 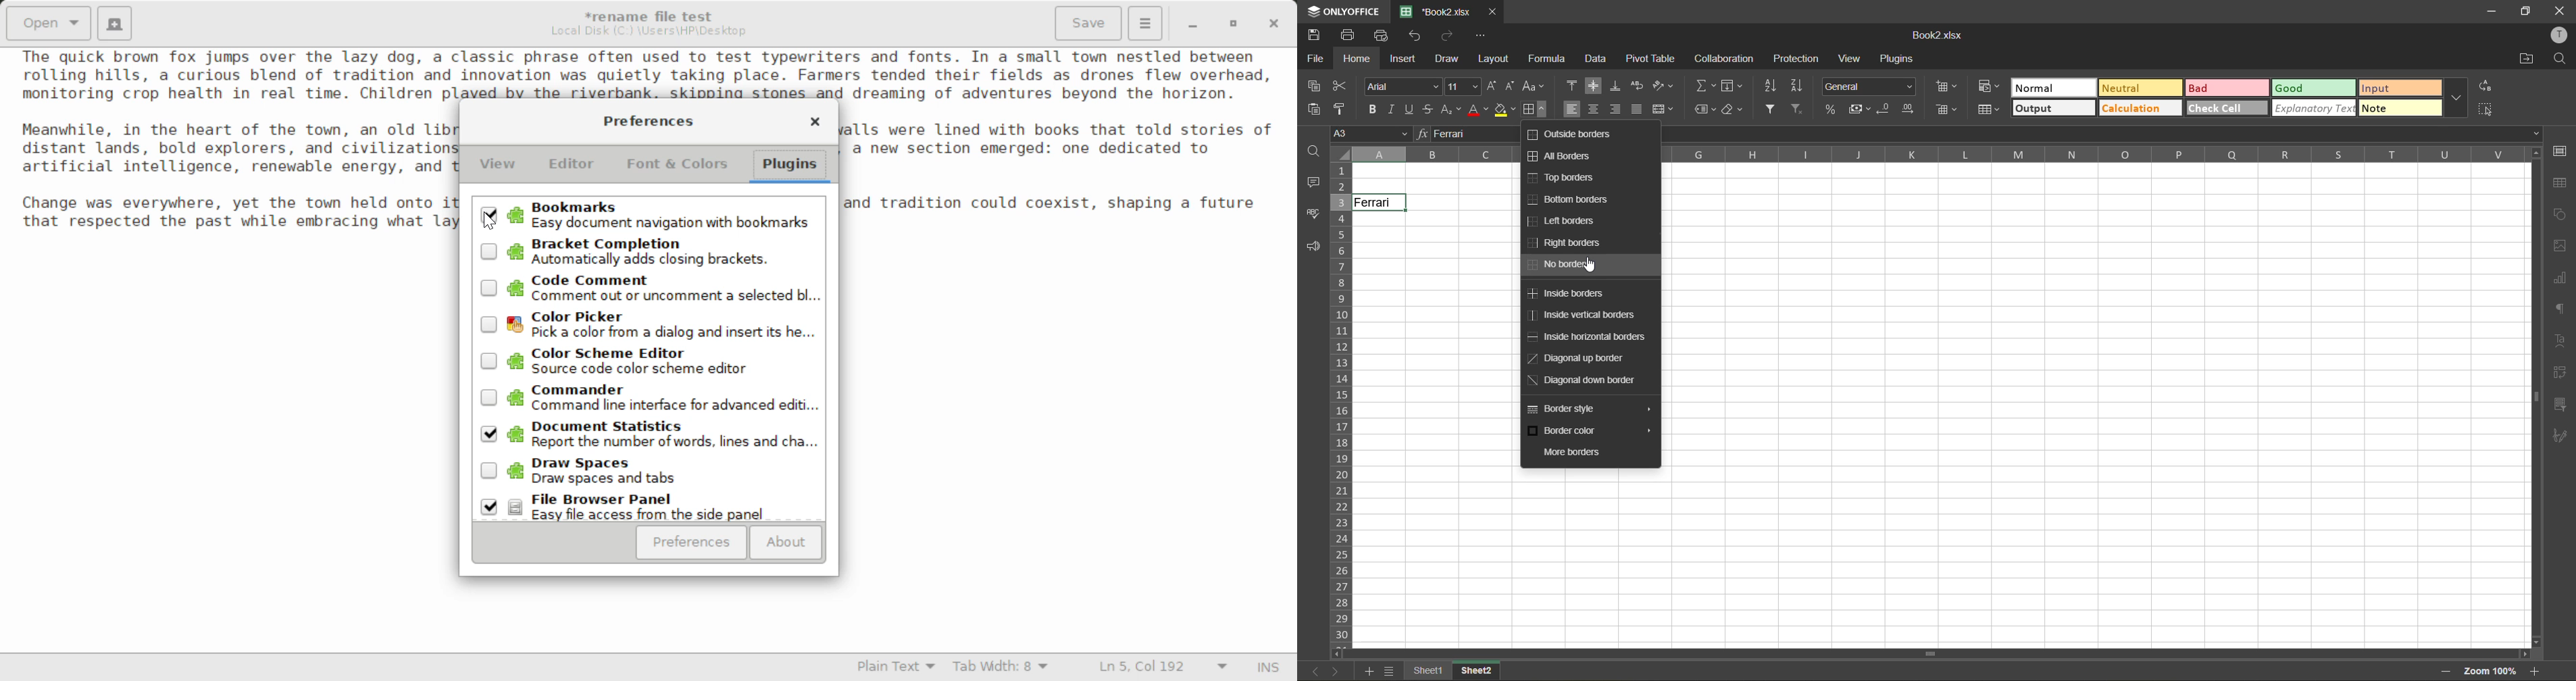 I want to click on align center, so click(x=1595, y=109).